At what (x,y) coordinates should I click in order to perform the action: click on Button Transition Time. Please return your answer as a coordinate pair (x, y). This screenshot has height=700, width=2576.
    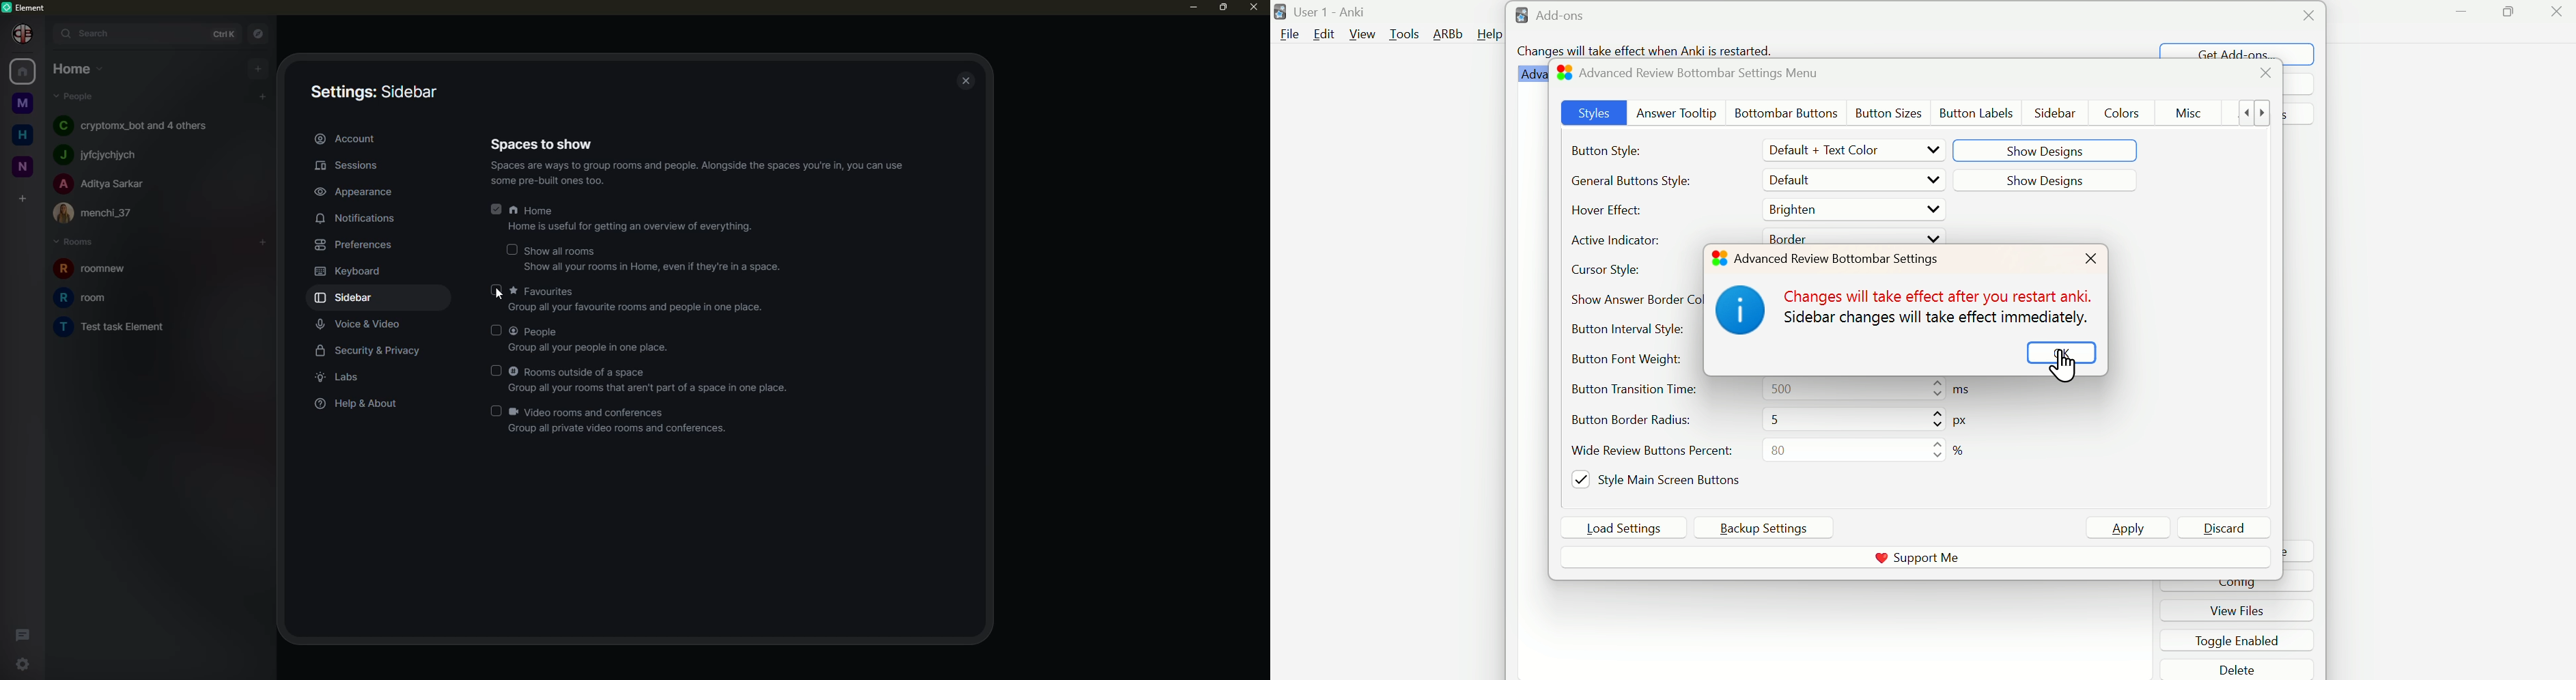
    Looking at the image, I should click on (1641, 389).